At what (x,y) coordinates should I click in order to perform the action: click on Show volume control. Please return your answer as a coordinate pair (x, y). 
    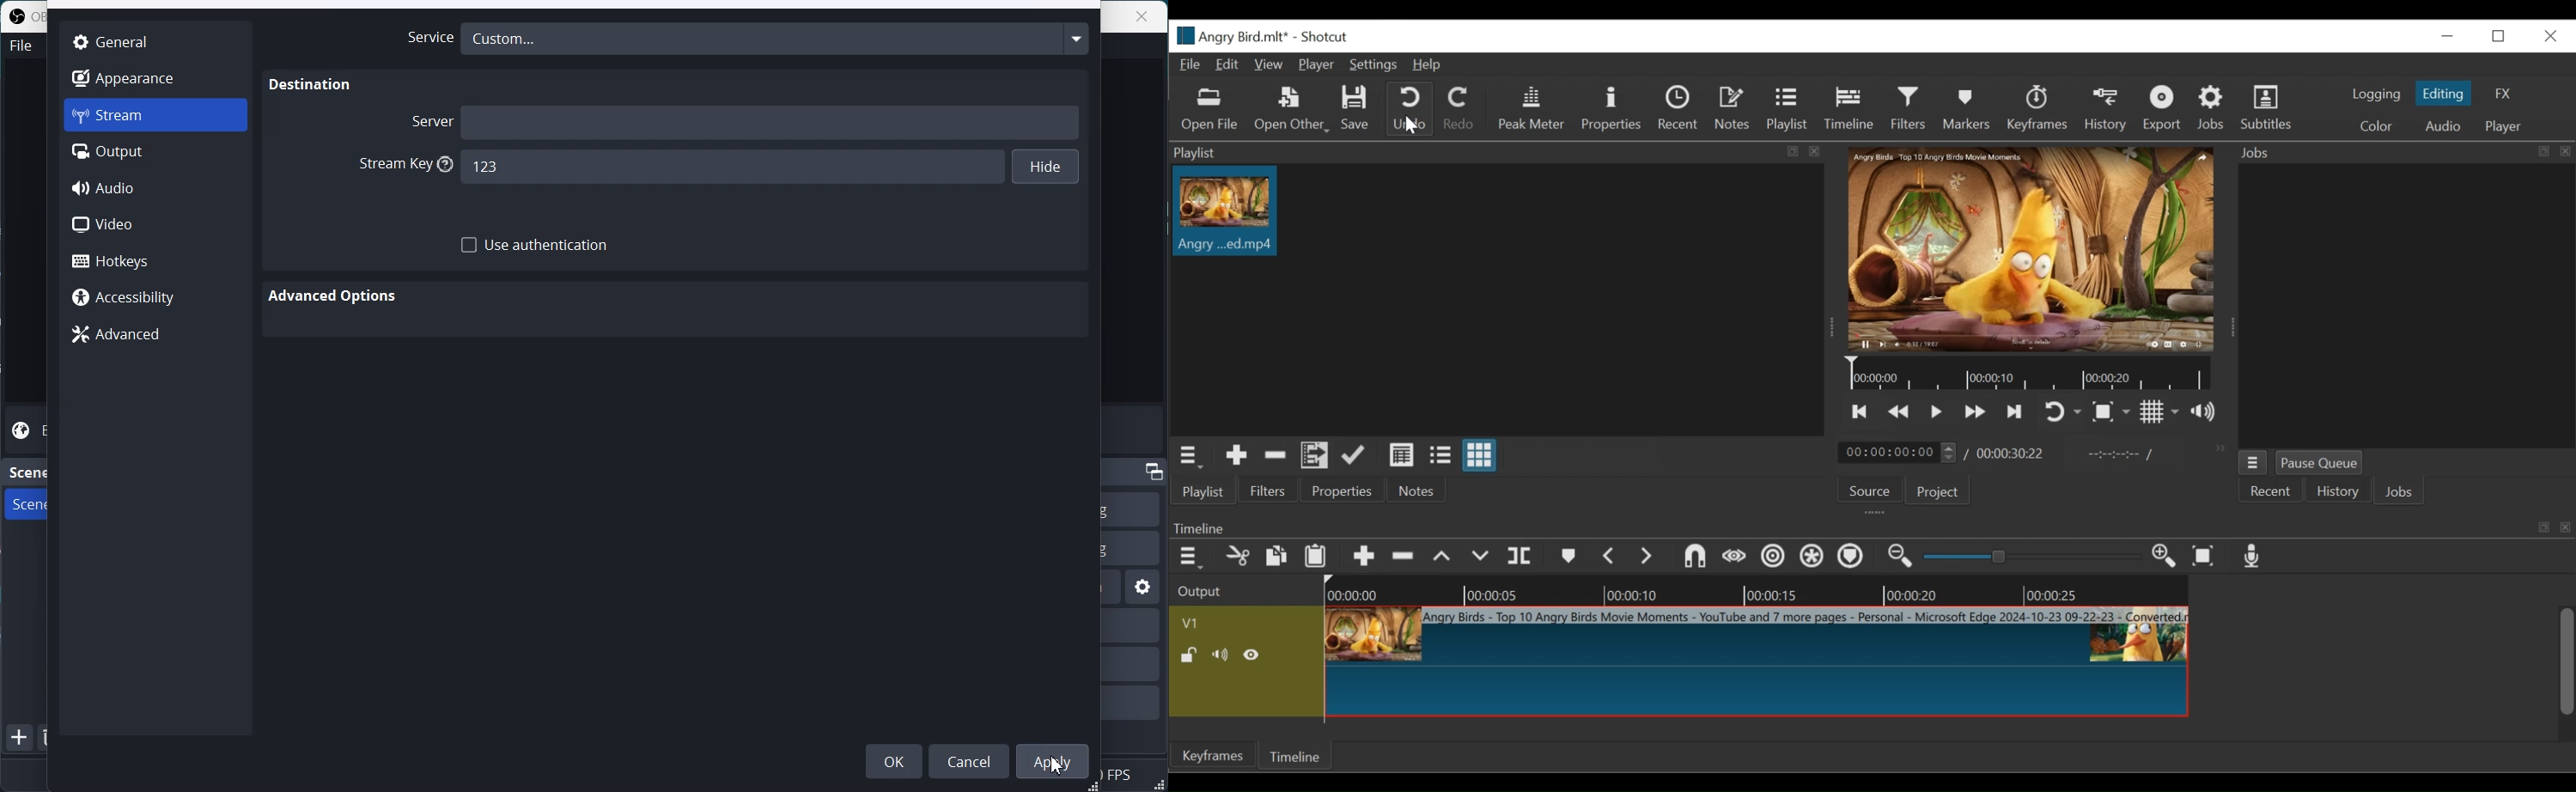
    Looking at the image, I should click on (2203, 411).